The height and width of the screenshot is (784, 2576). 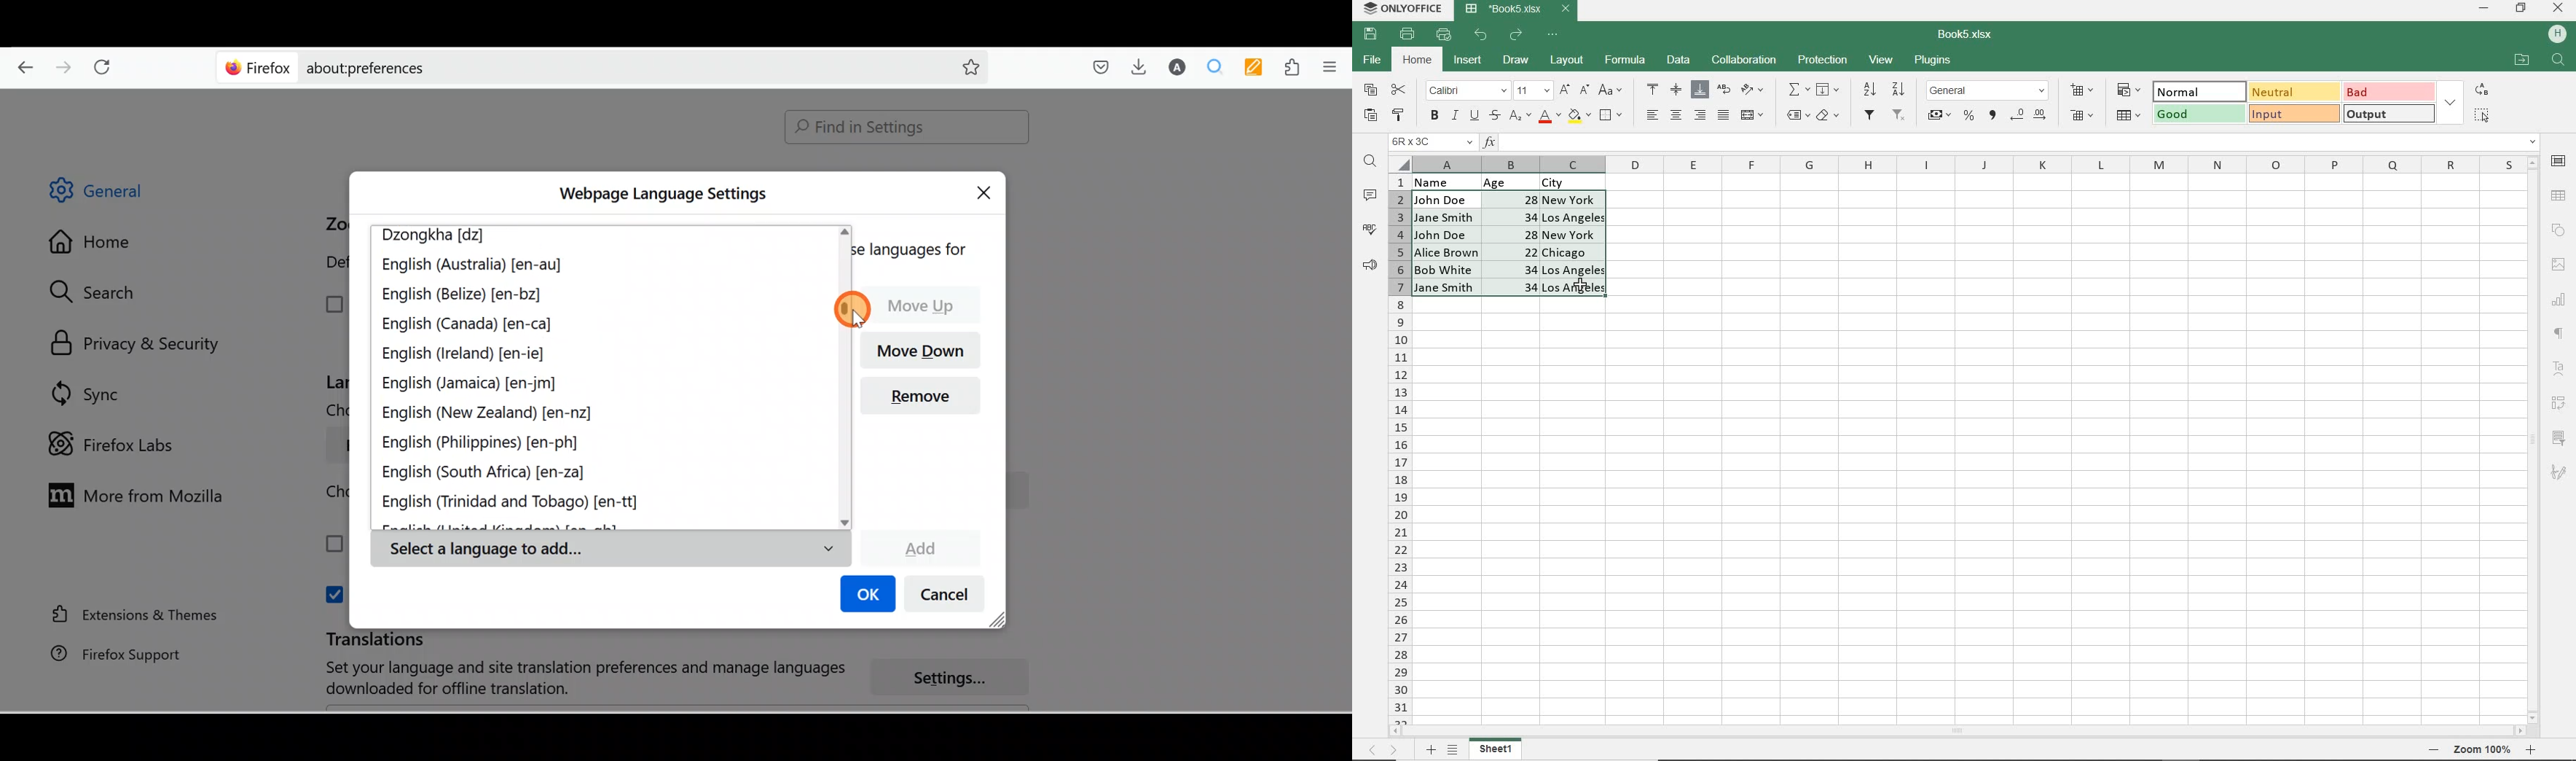 I want to click on COMMENTS, so click(x=1373, y=195).